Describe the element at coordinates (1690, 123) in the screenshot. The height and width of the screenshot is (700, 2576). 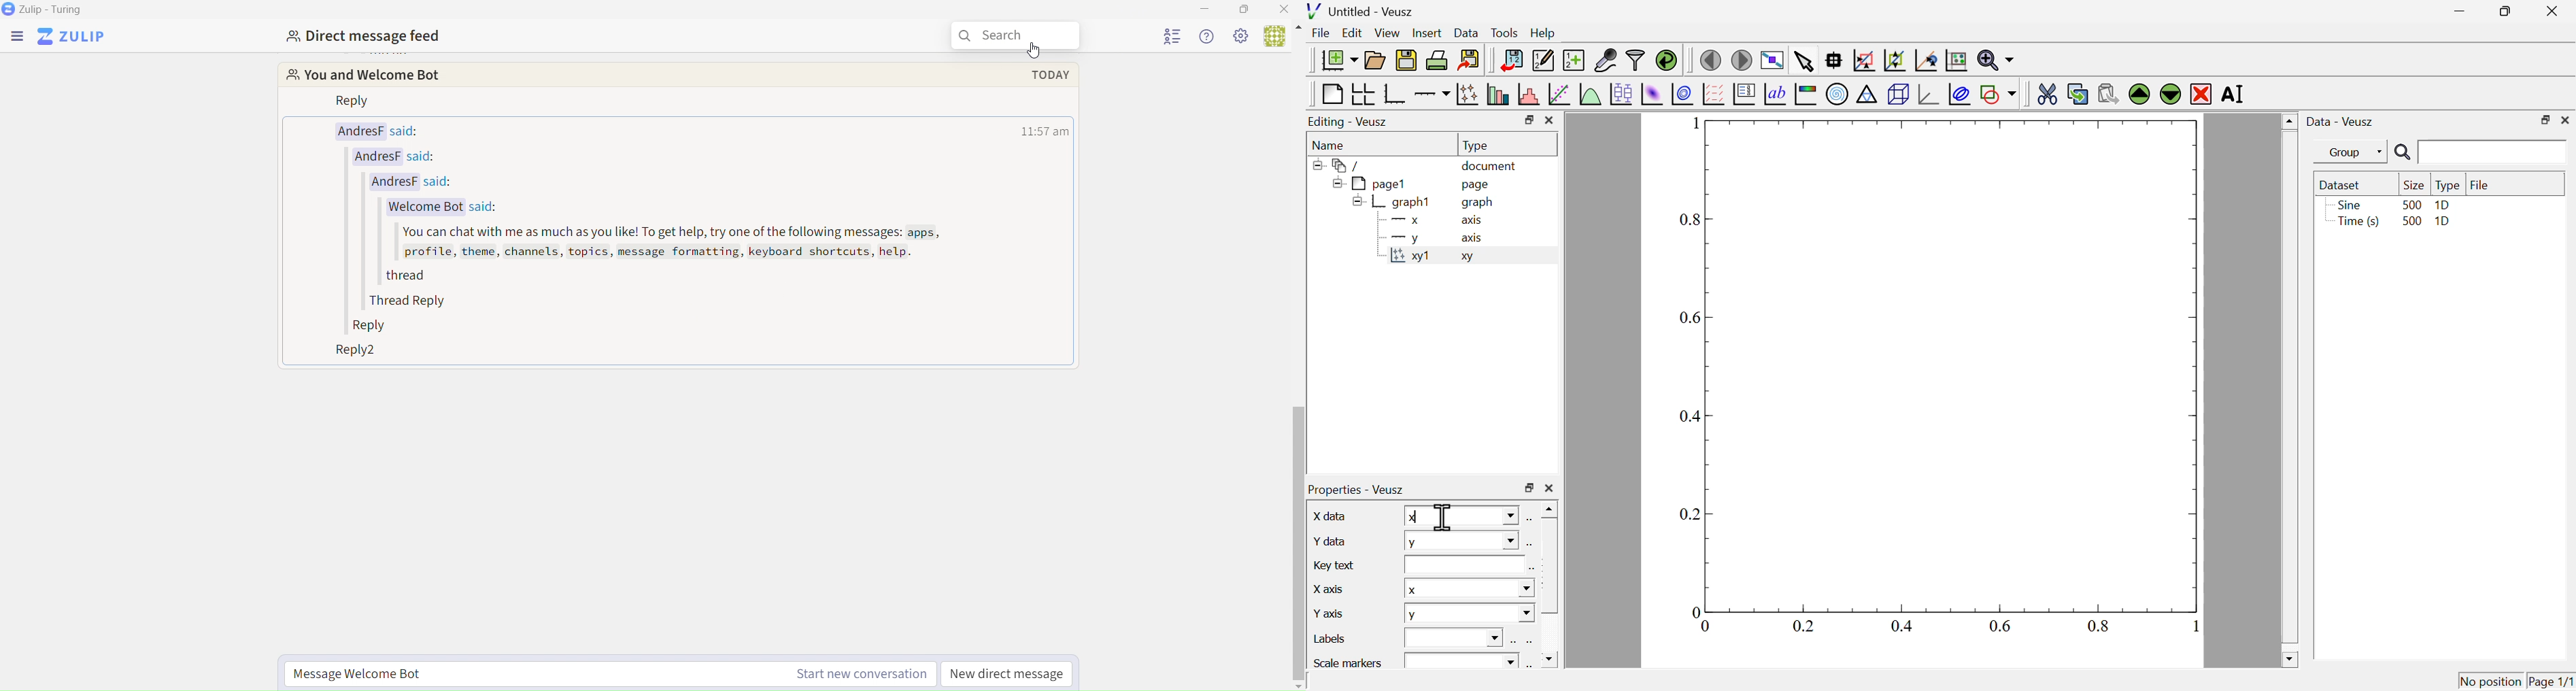
I see `1` at that location.